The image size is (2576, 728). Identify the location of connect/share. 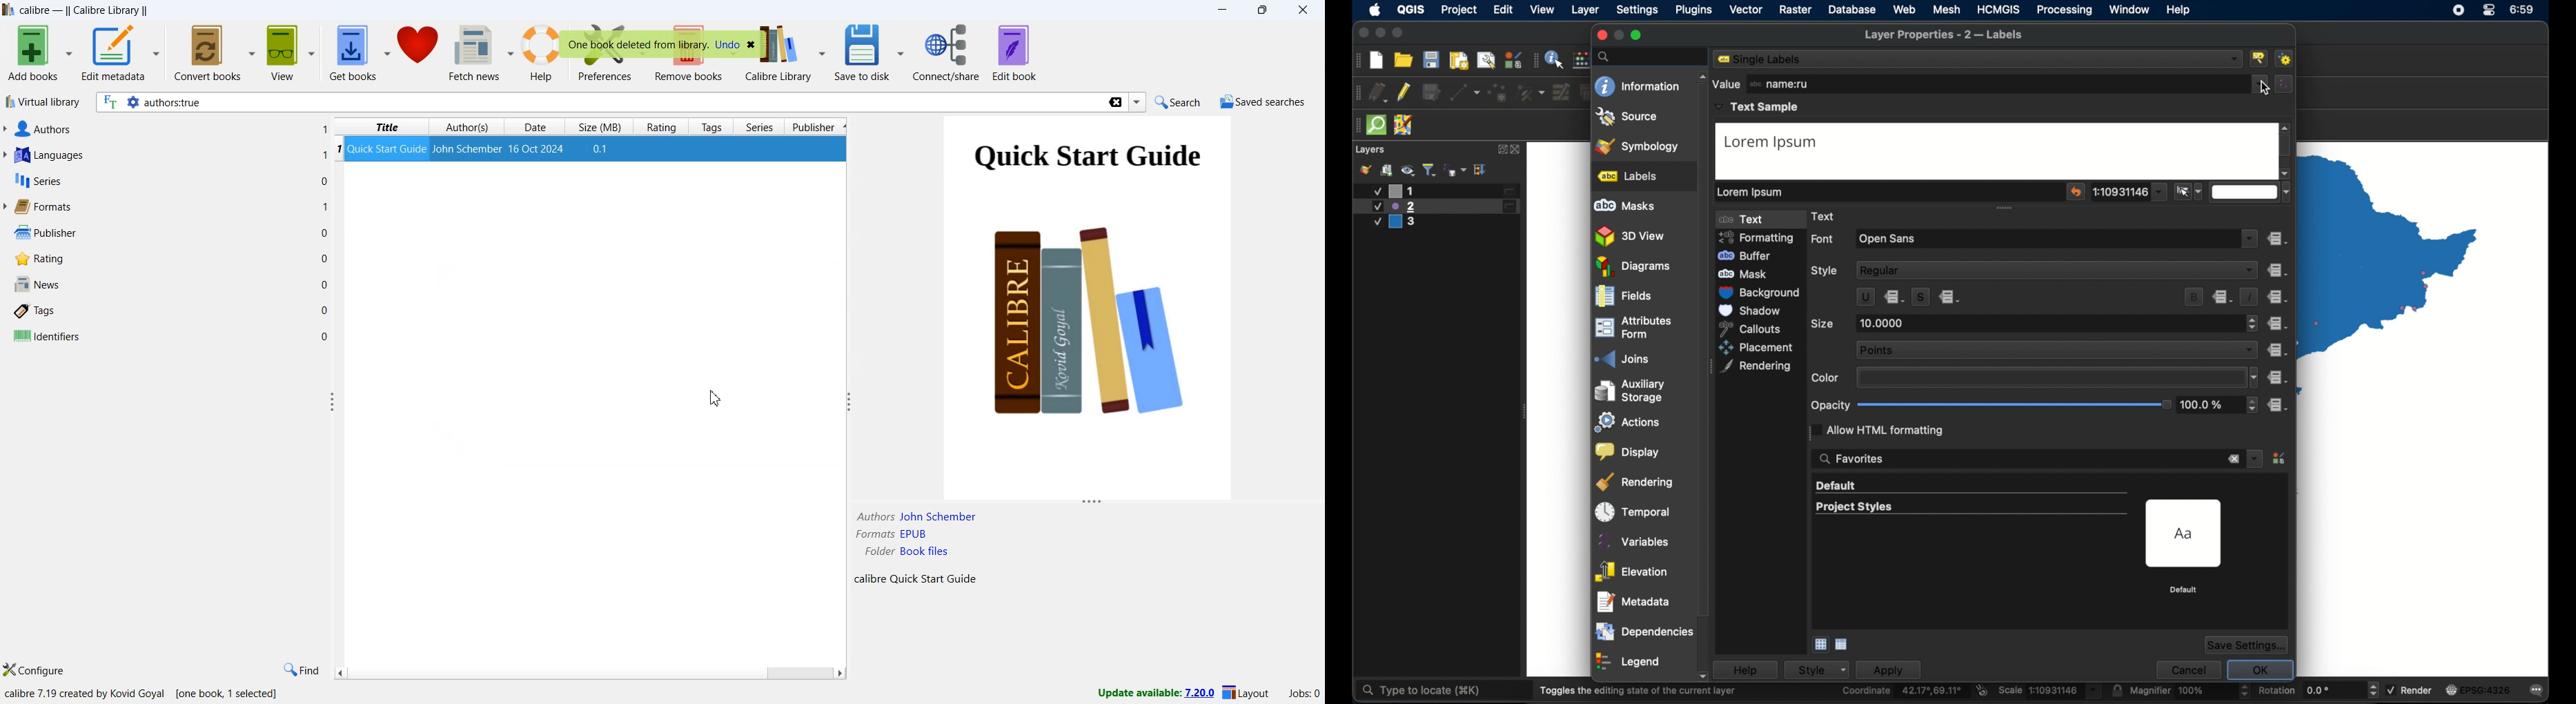
(949, 52).